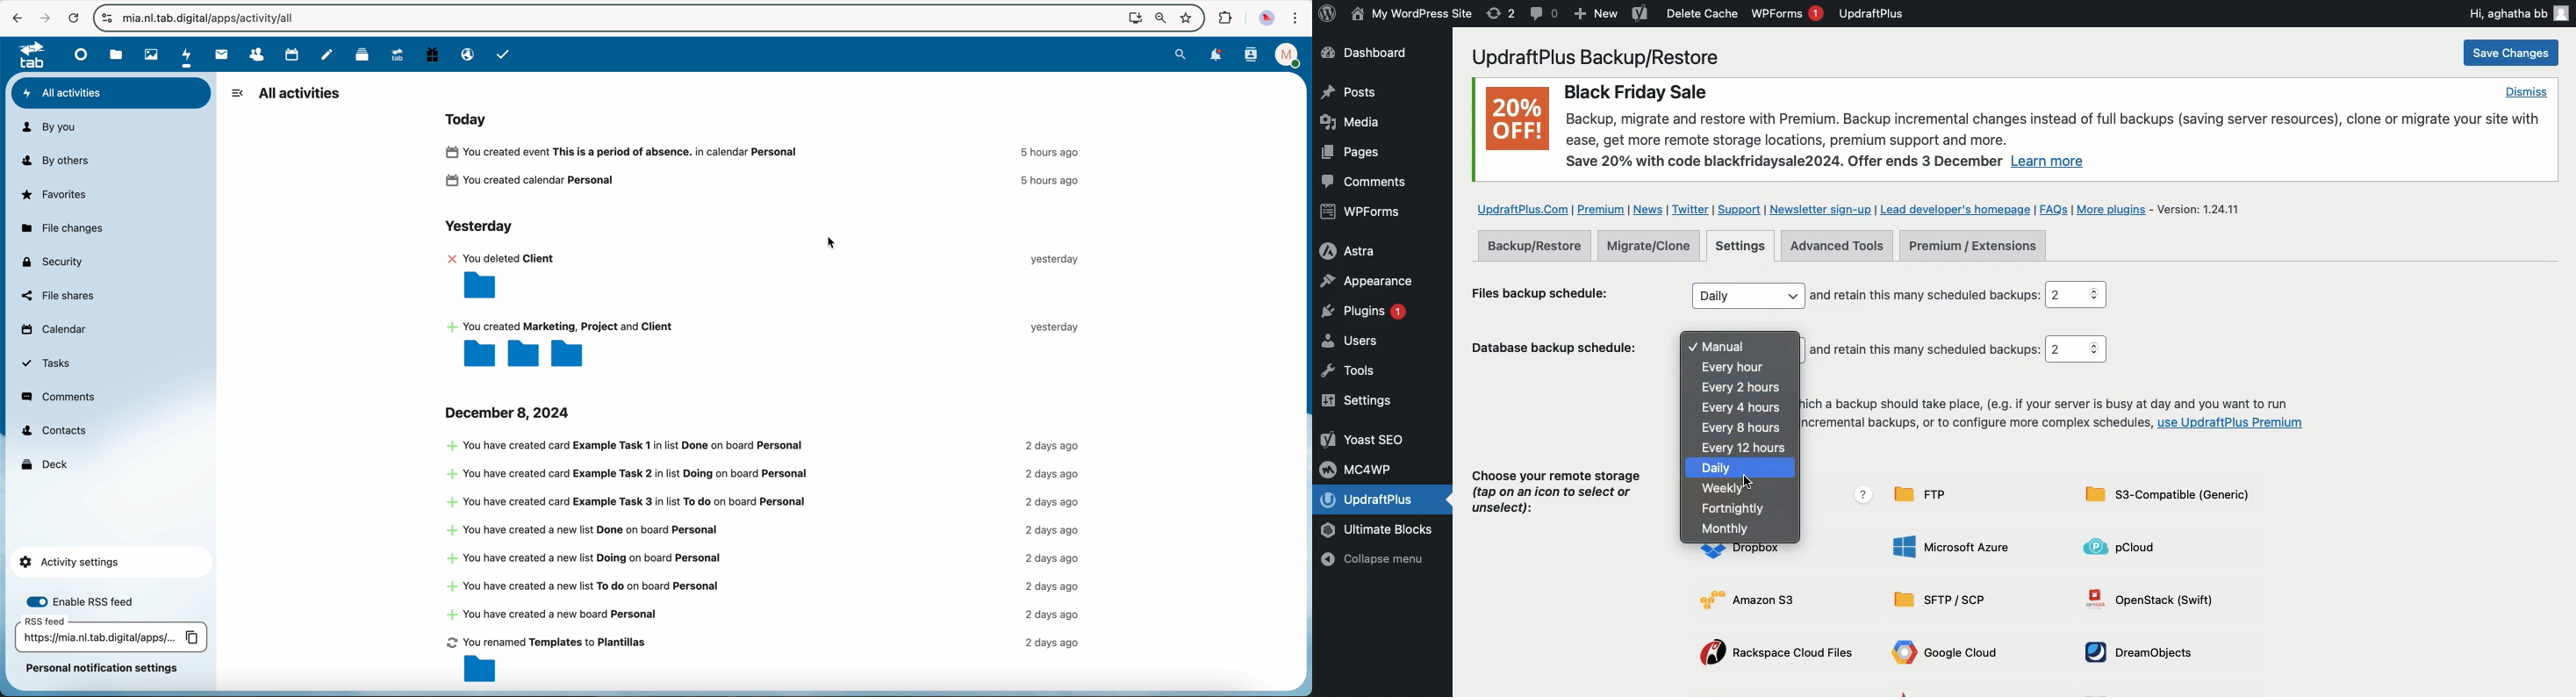 Image resolution: width=2576 pixels, height=700 pixels. What do you see at coordinates (103, 668) in the screenshot?
I see `personal notification settings` at bounding box center [103, 668].